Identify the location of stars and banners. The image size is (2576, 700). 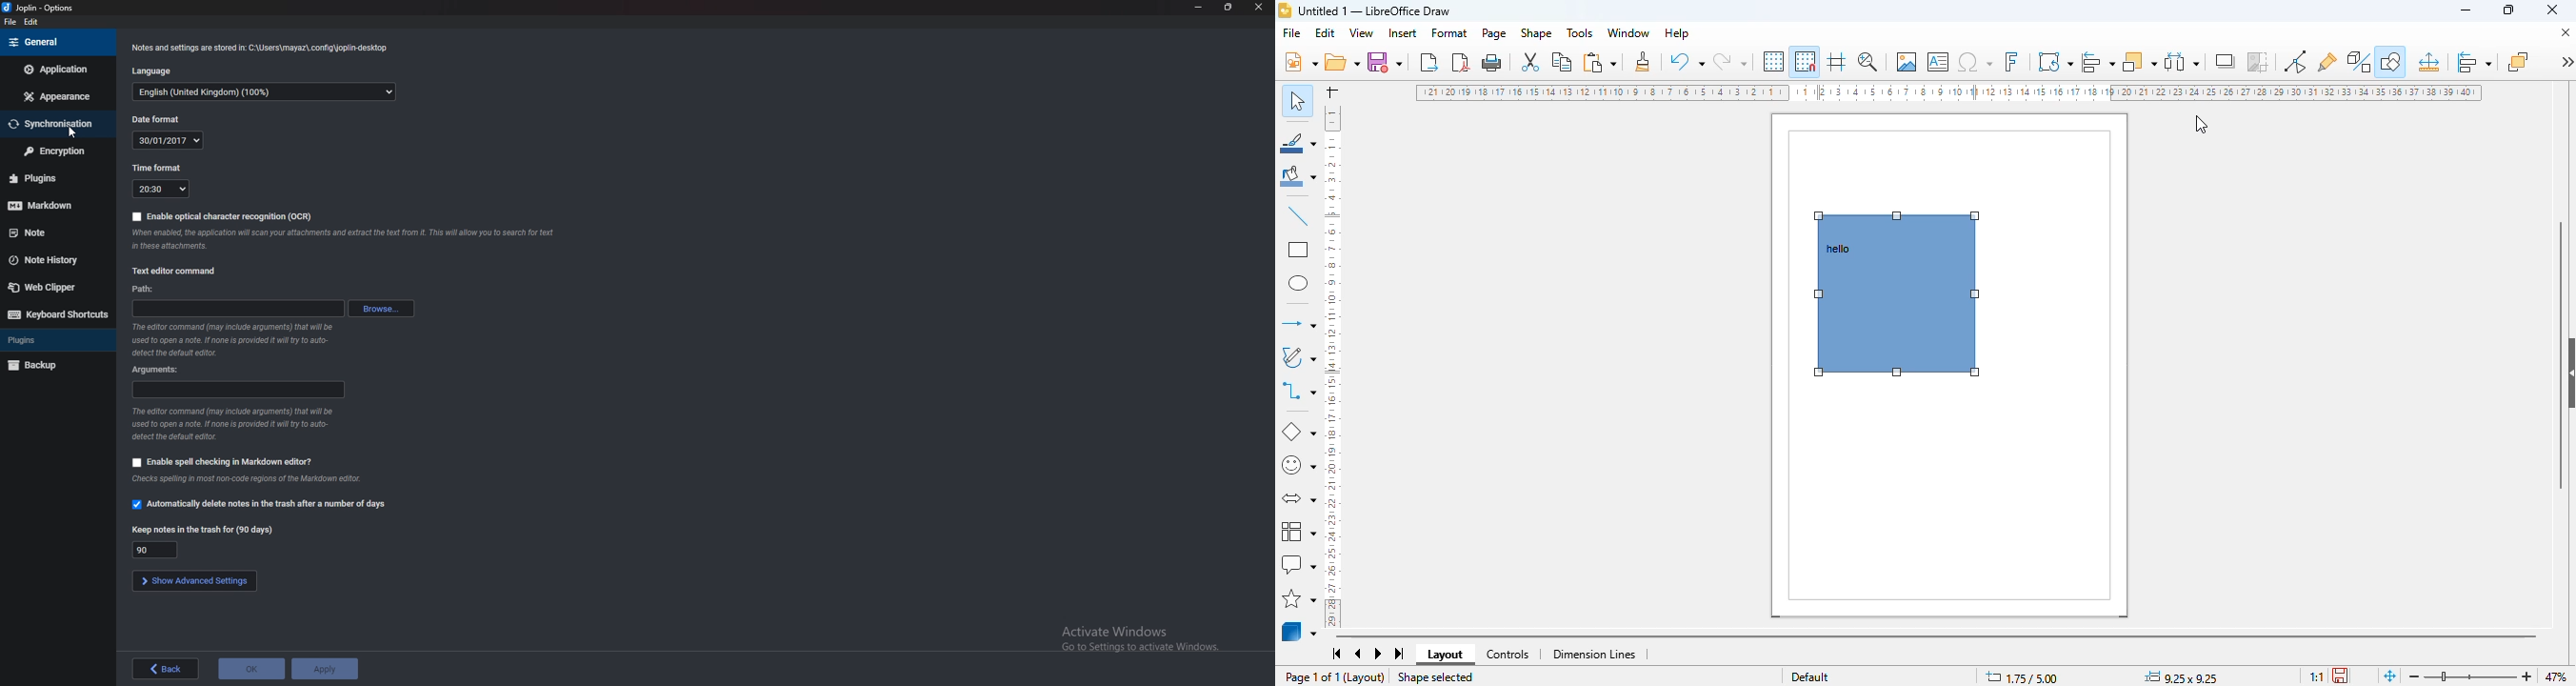
(1300, 597).